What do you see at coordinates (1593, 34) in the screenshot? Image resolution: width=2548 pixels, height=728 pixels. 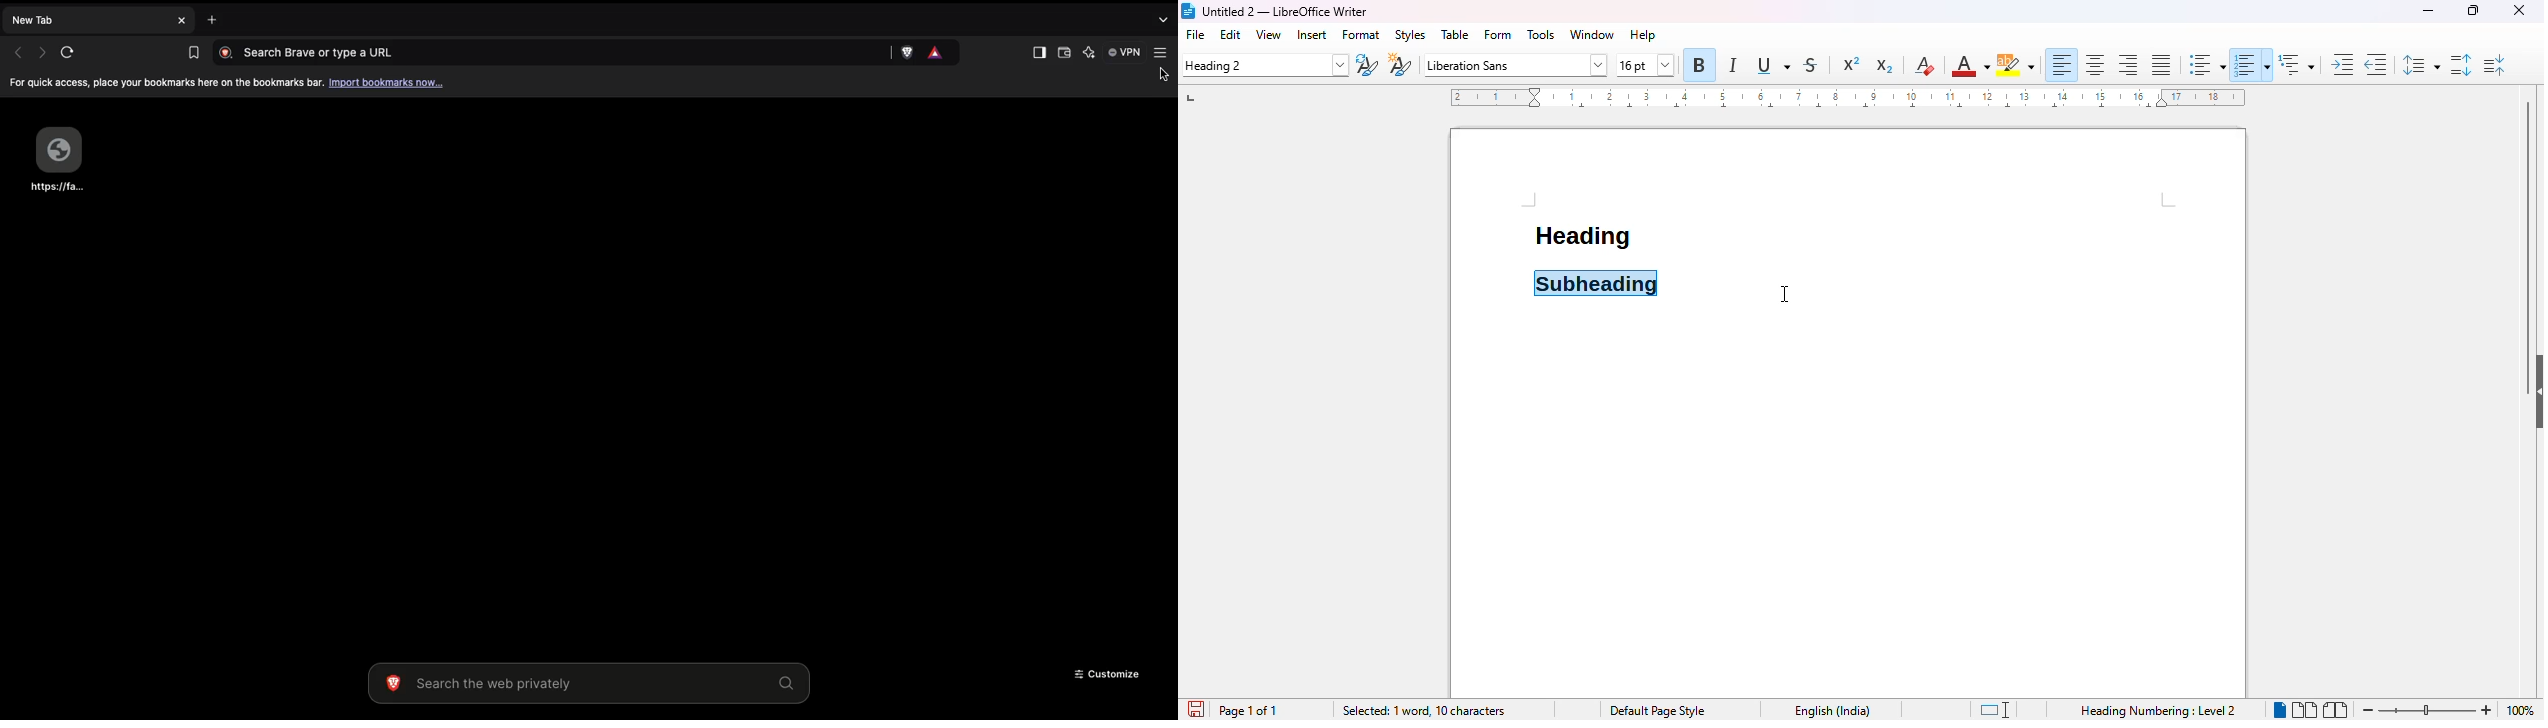 I see `window` at bounding box center [1593, 34].